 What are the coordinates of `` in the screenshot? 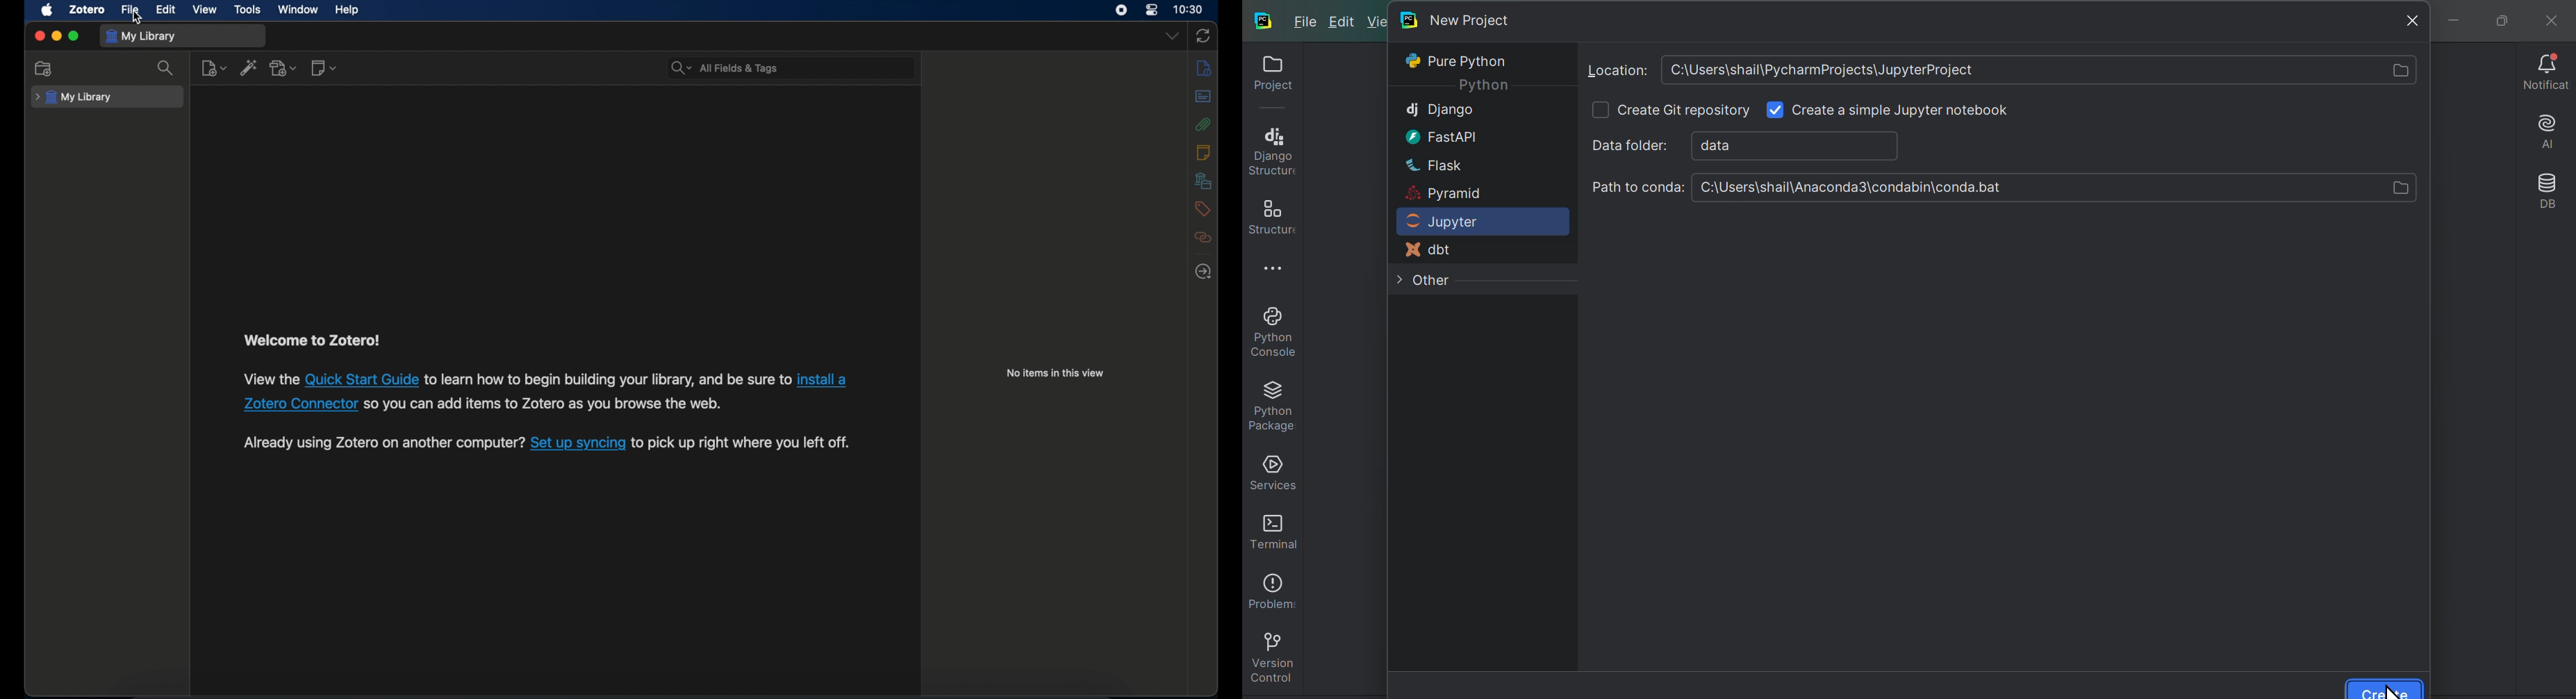 It's located at (544, 403).